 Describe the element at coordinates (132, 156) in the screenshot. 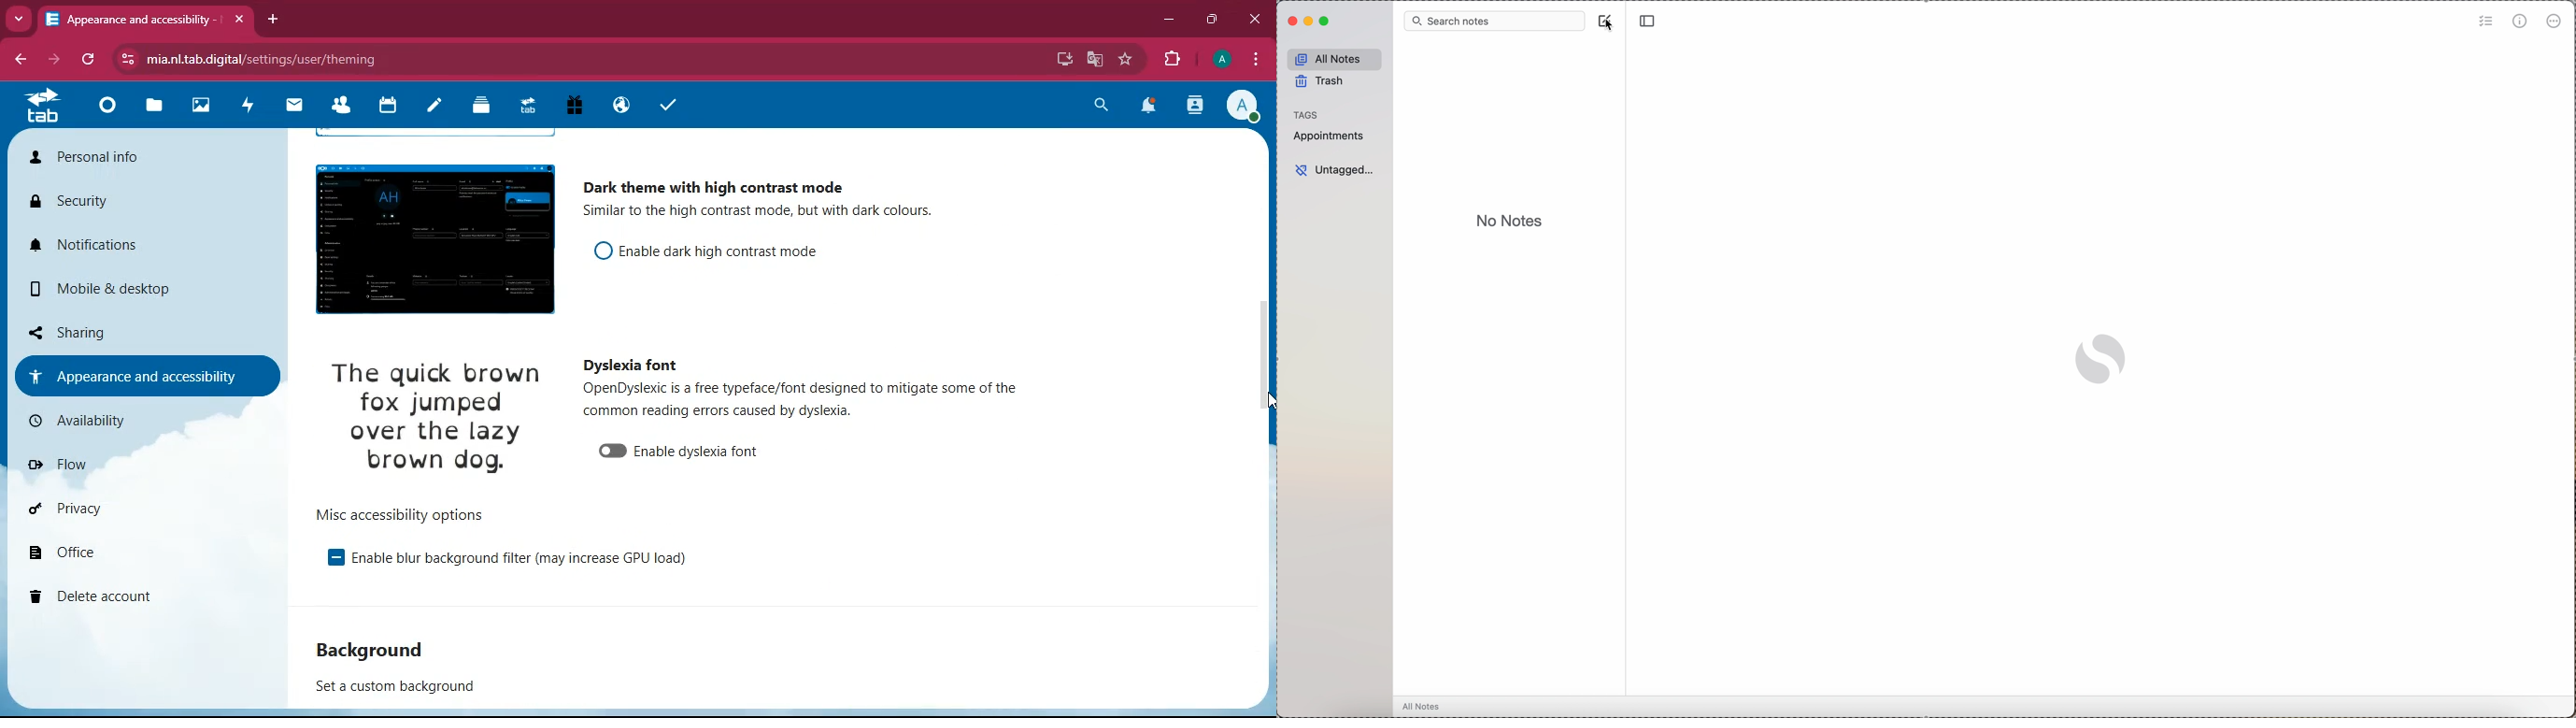

I see `personal info` at that location.